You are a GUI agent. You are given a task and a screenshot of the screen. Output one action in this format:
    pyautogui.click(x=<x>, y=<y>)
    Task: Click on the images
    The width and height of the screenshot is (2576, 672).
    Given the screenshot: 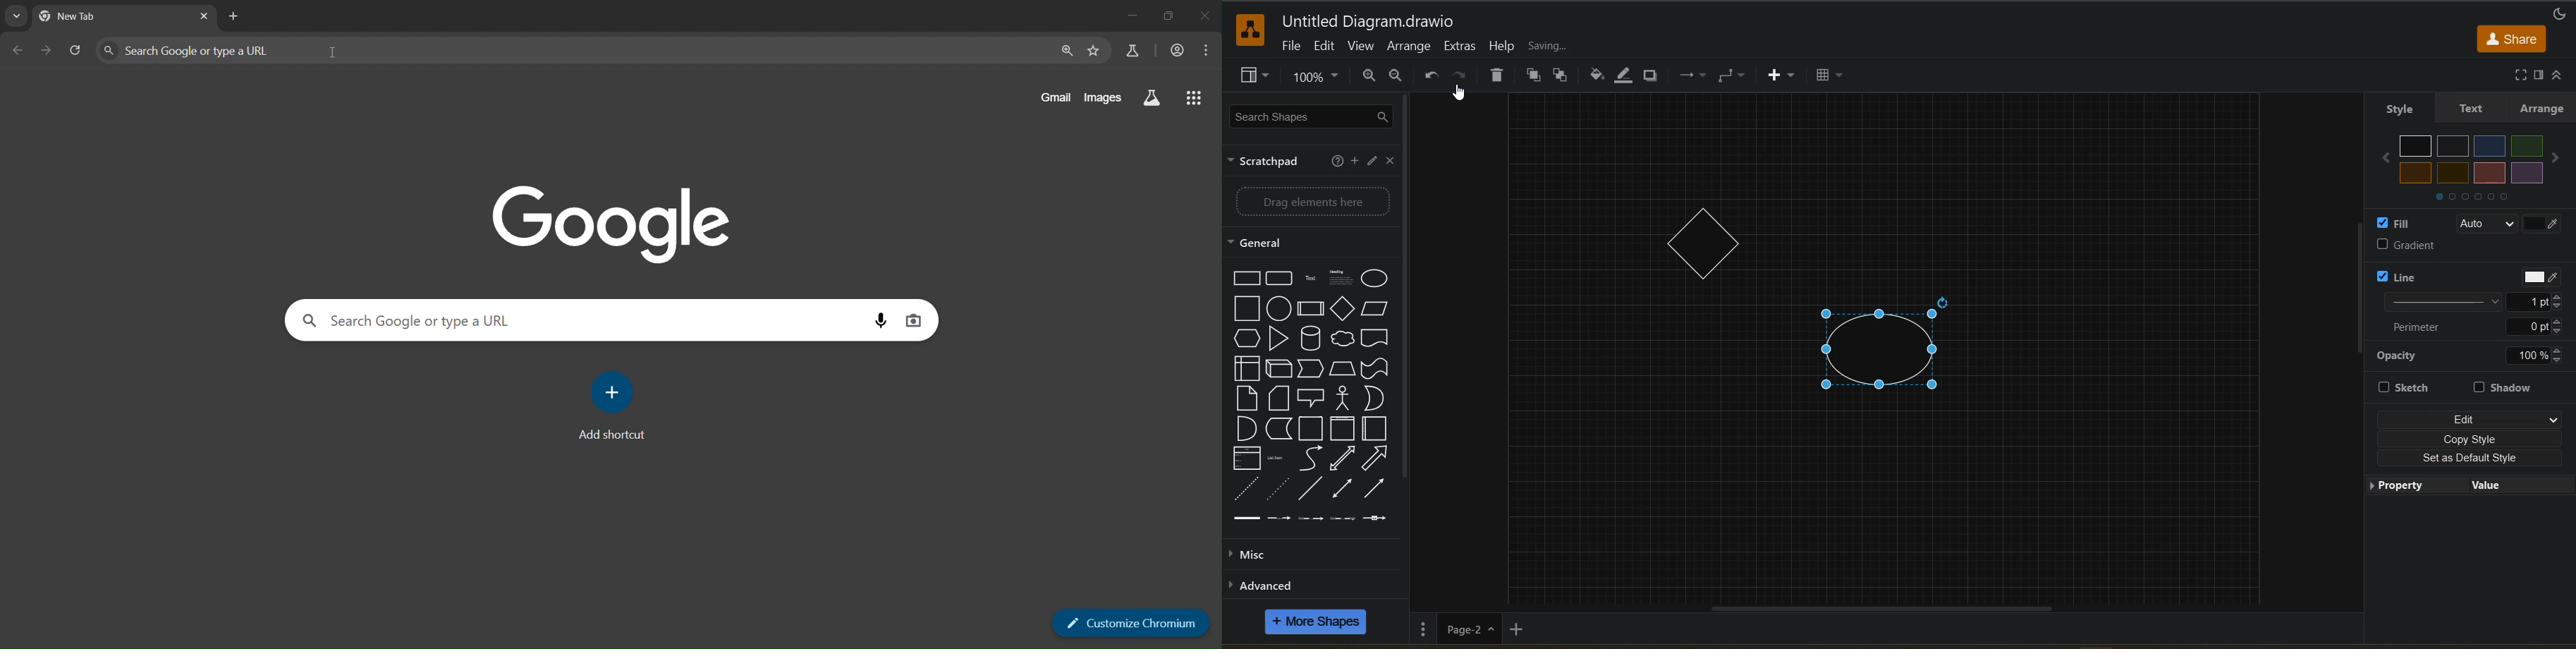 What is the action you would take?
    pyautogui.click(x=1104, y=98)
    